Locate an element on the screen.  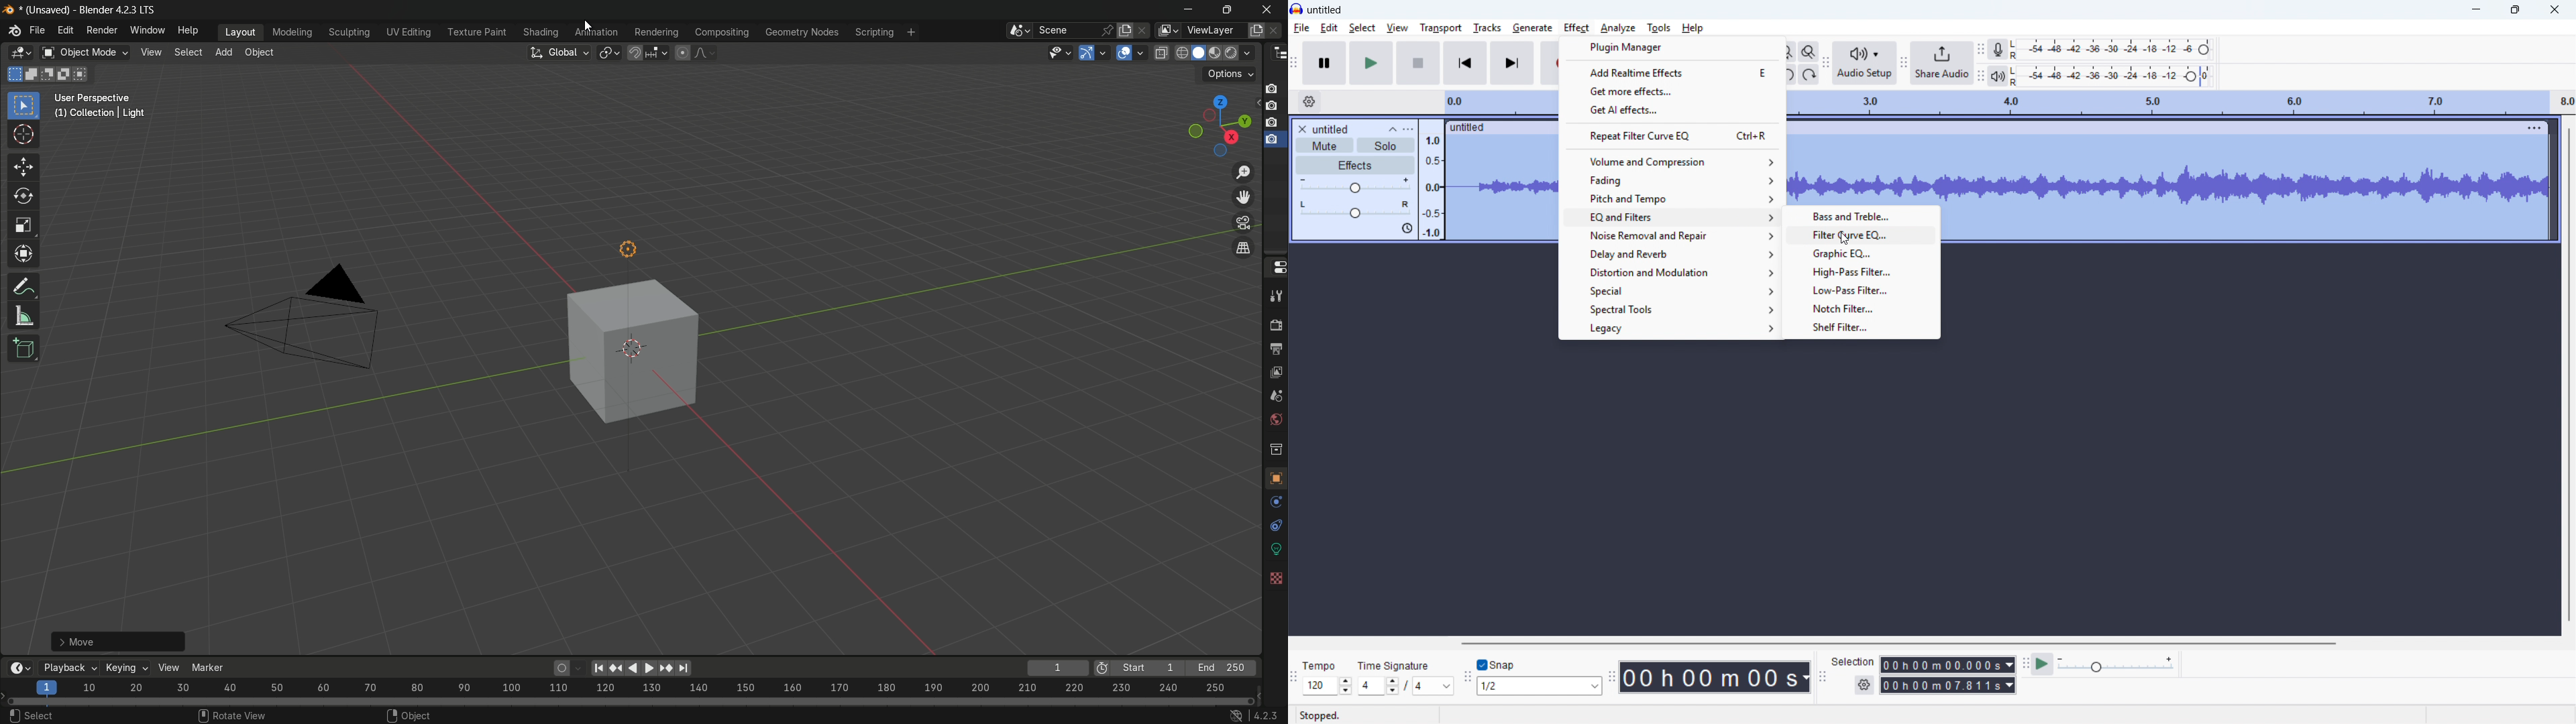
Vertical scroll bar  is located at coordinates (2569, 375).